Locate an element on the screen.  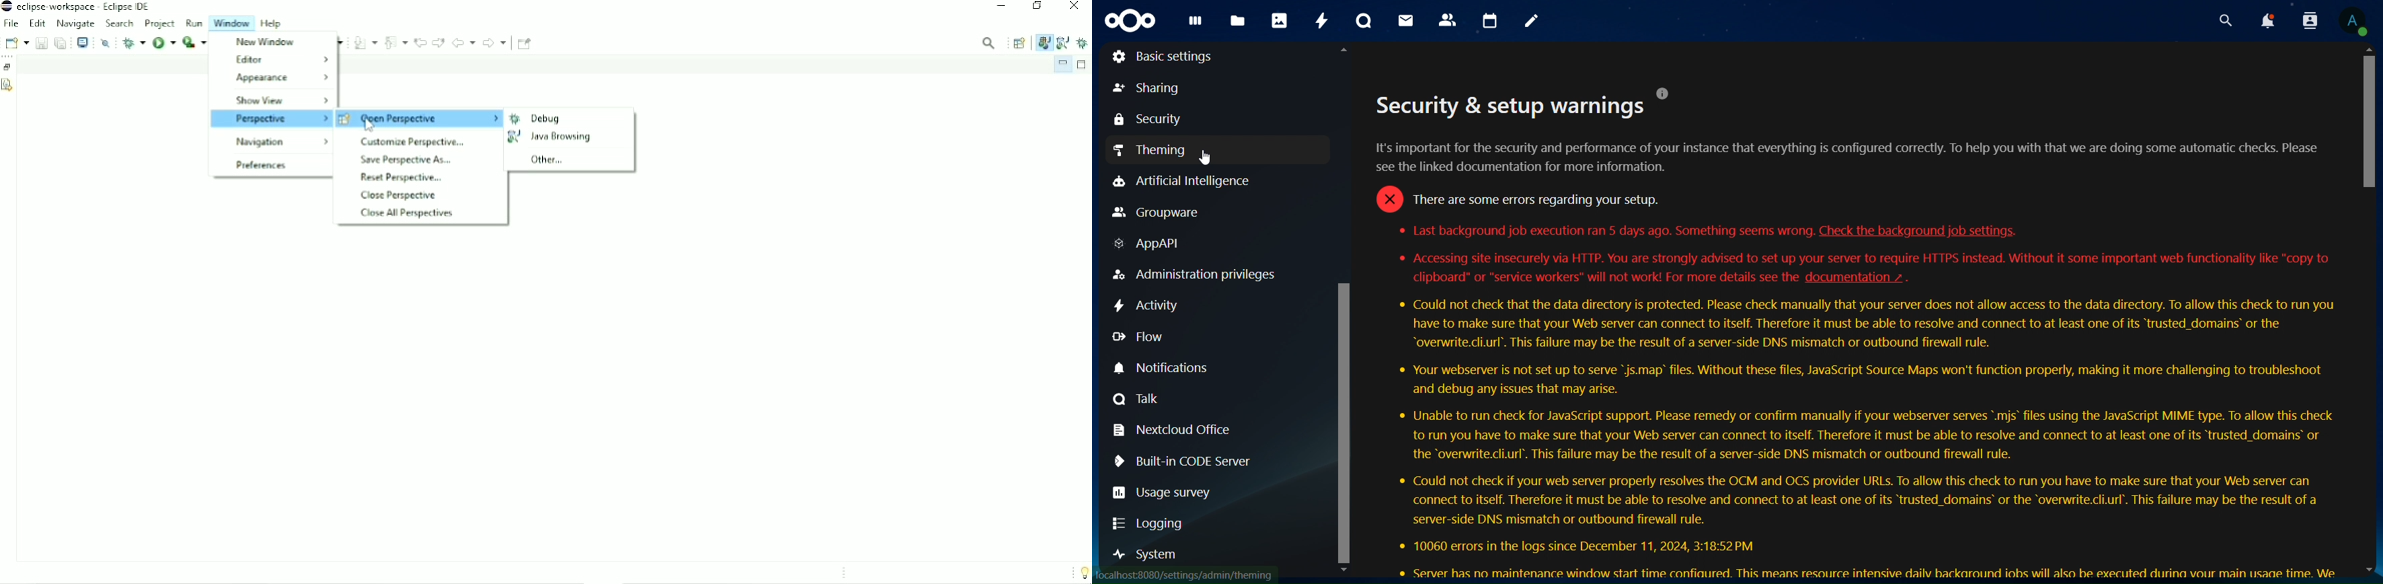
Search is located at coordinates (120, 23).